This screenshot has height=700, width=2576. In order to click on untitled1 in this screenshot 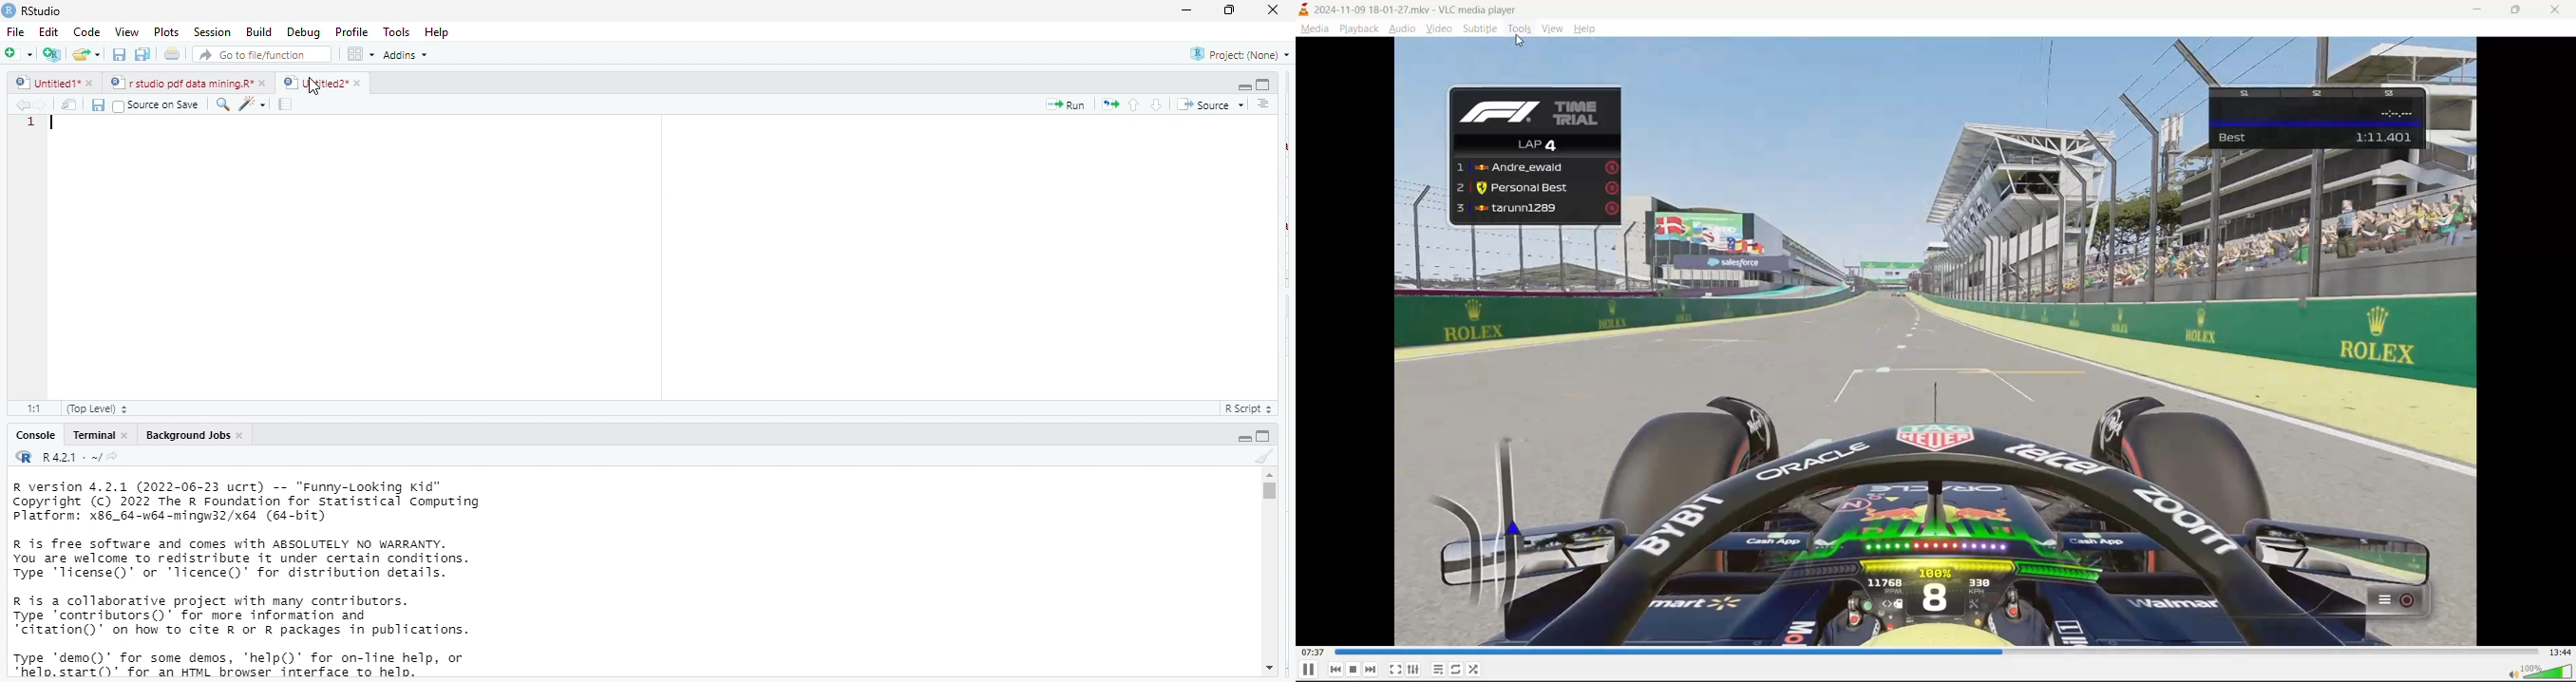, I will do `click(46, 84)`.